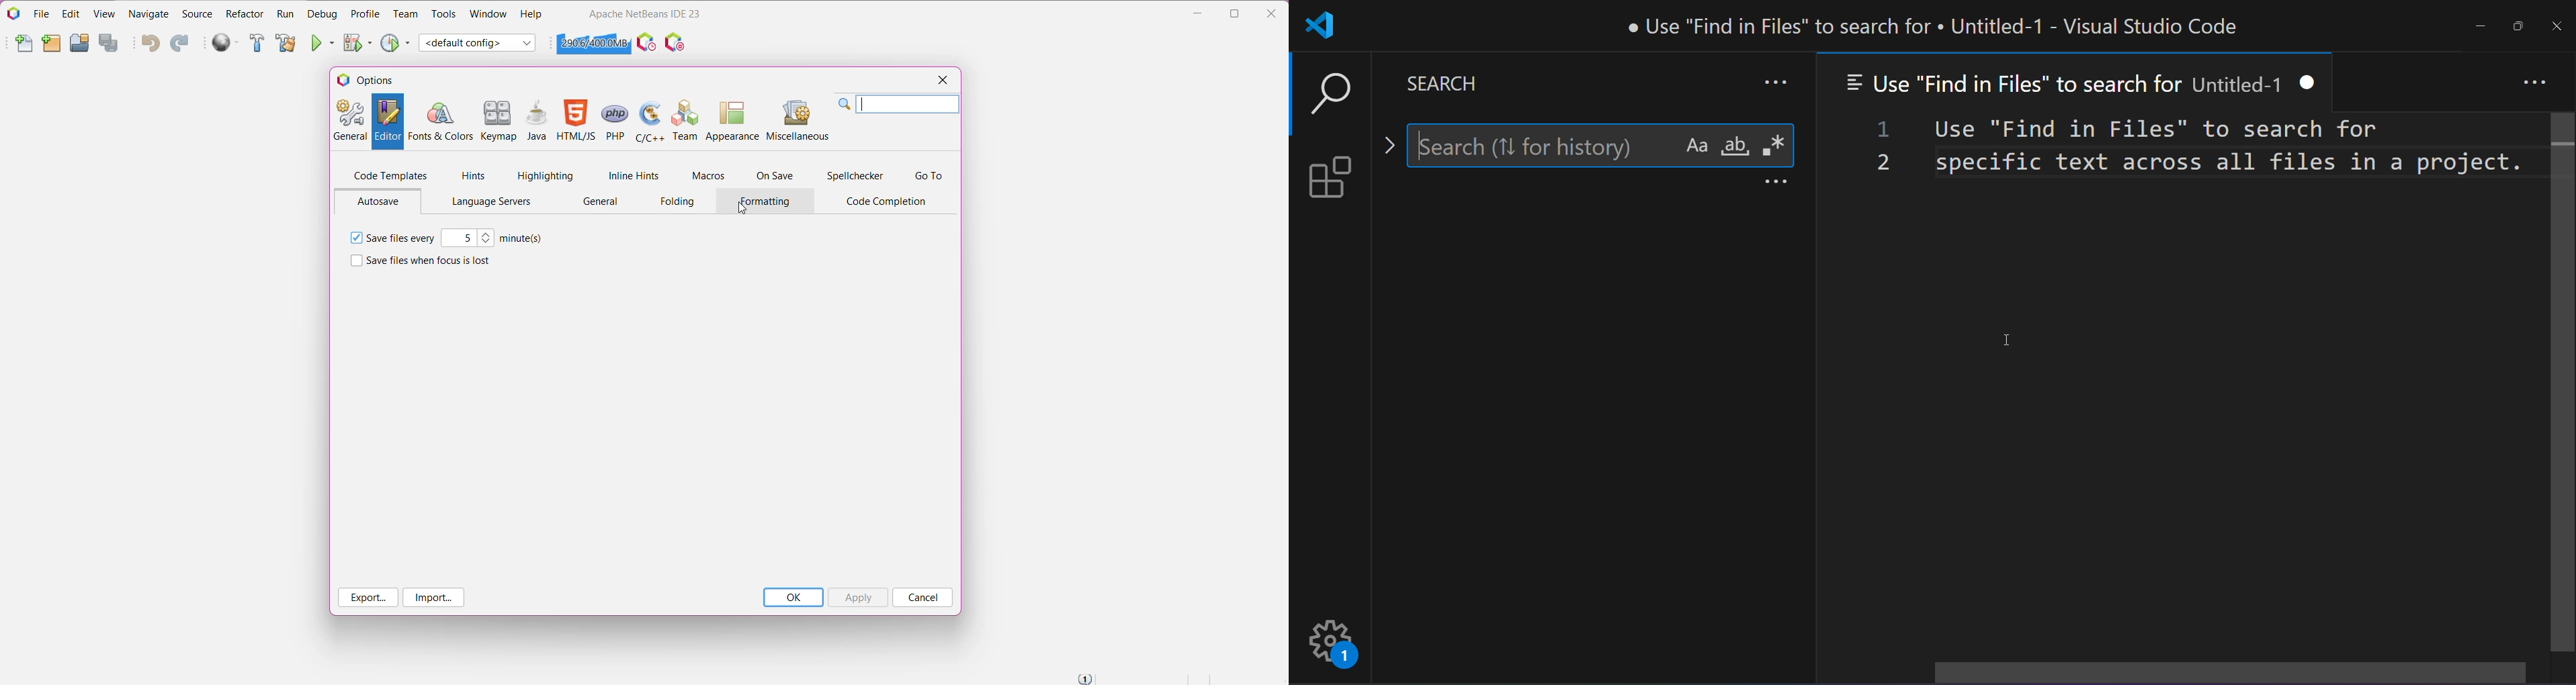 This screenshot has height=700, width=2576. What do you see at coordinates (793, 598) in the screenshot?
I see `OK` at bounding box center [793, 598].